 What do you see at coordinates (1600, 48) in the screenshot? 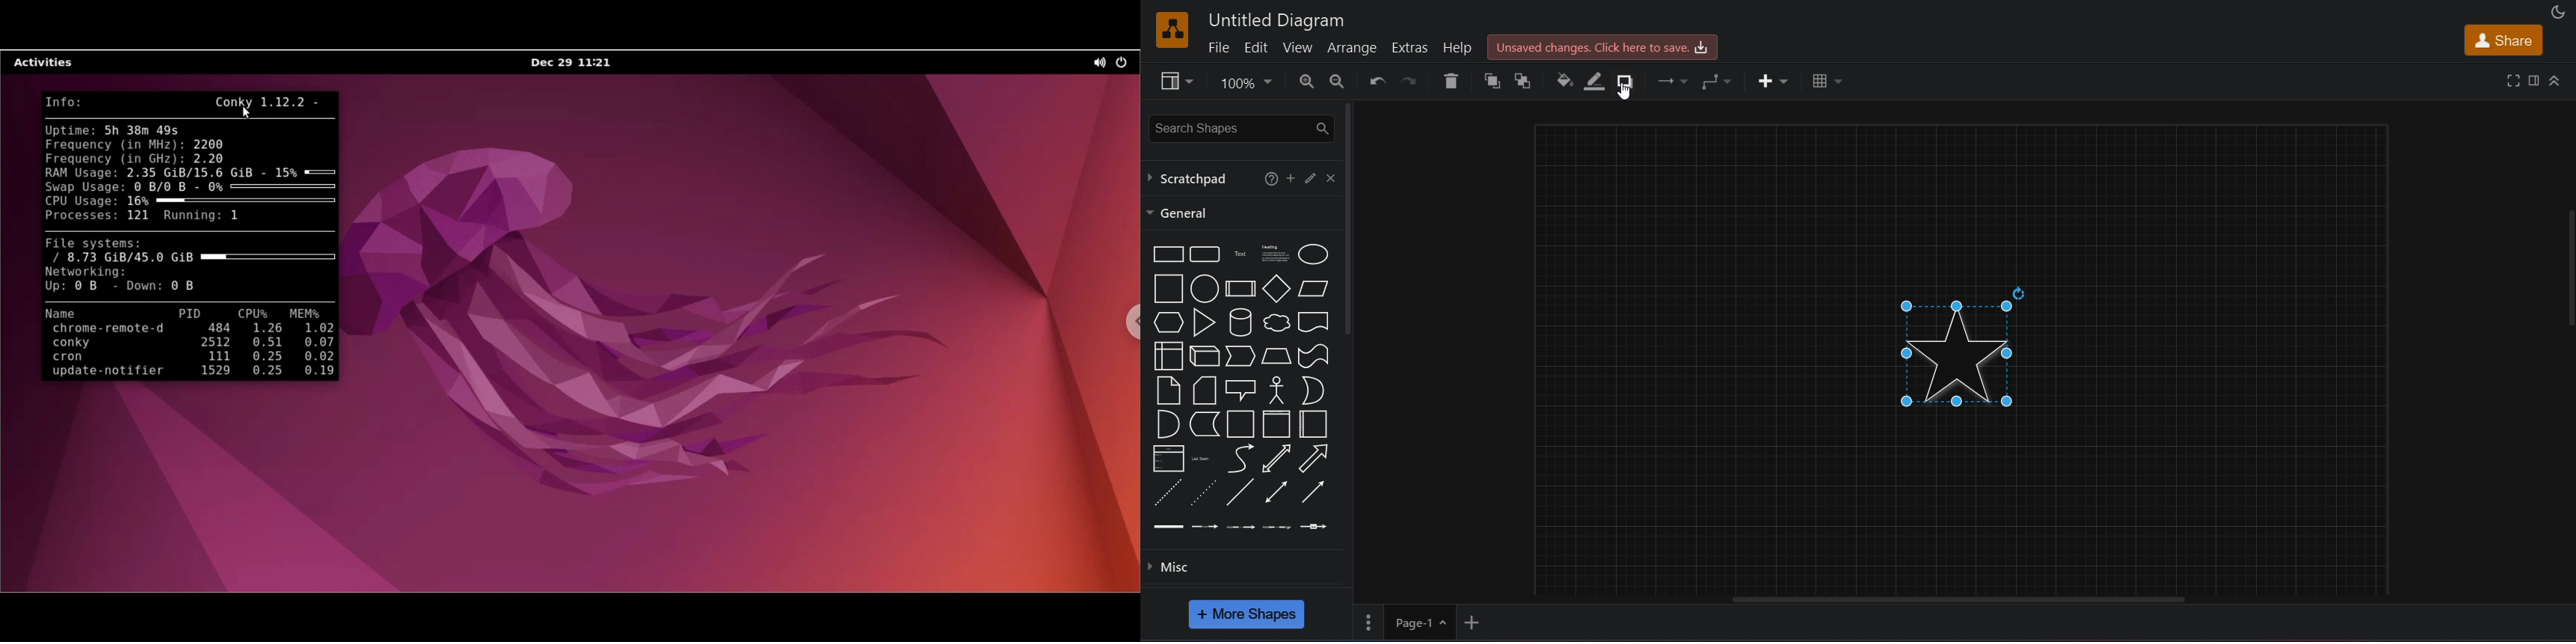
I see `click here to save` at bounding box center [1600, 48].